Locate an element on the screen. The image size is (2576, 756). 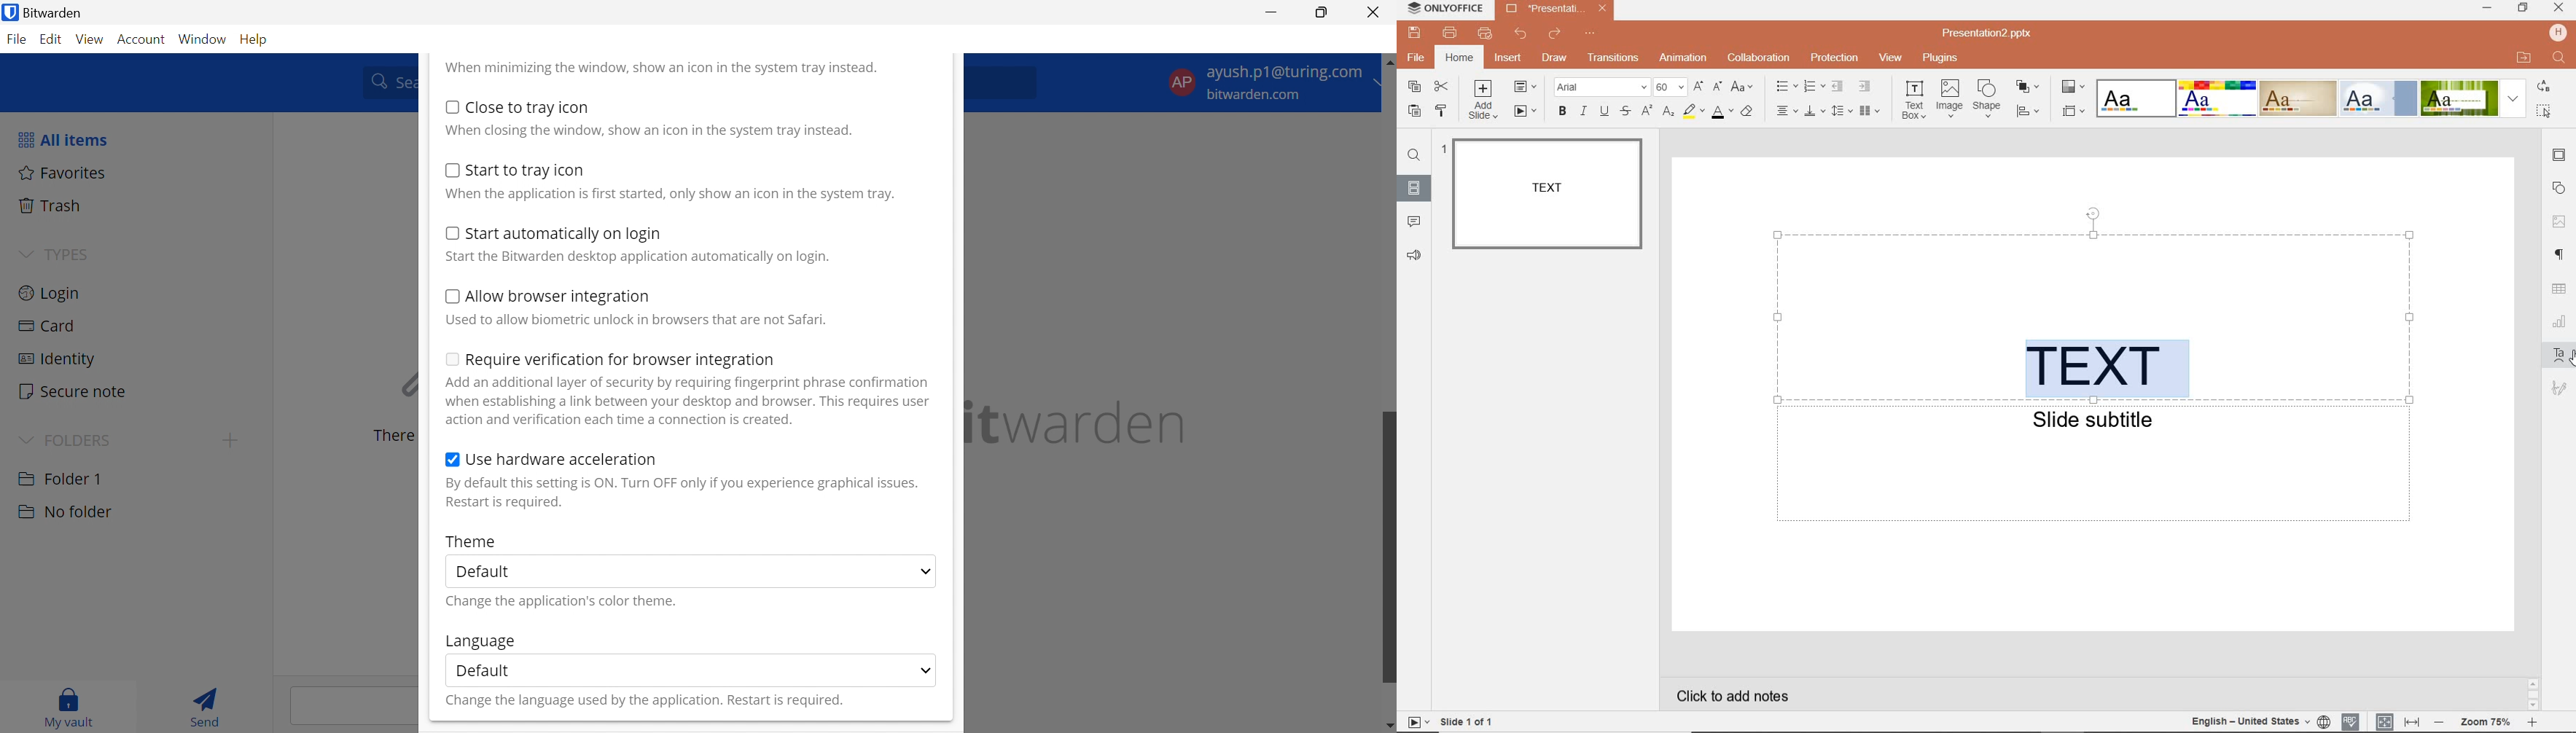
Checkbox is located at coordinates (450, 358).